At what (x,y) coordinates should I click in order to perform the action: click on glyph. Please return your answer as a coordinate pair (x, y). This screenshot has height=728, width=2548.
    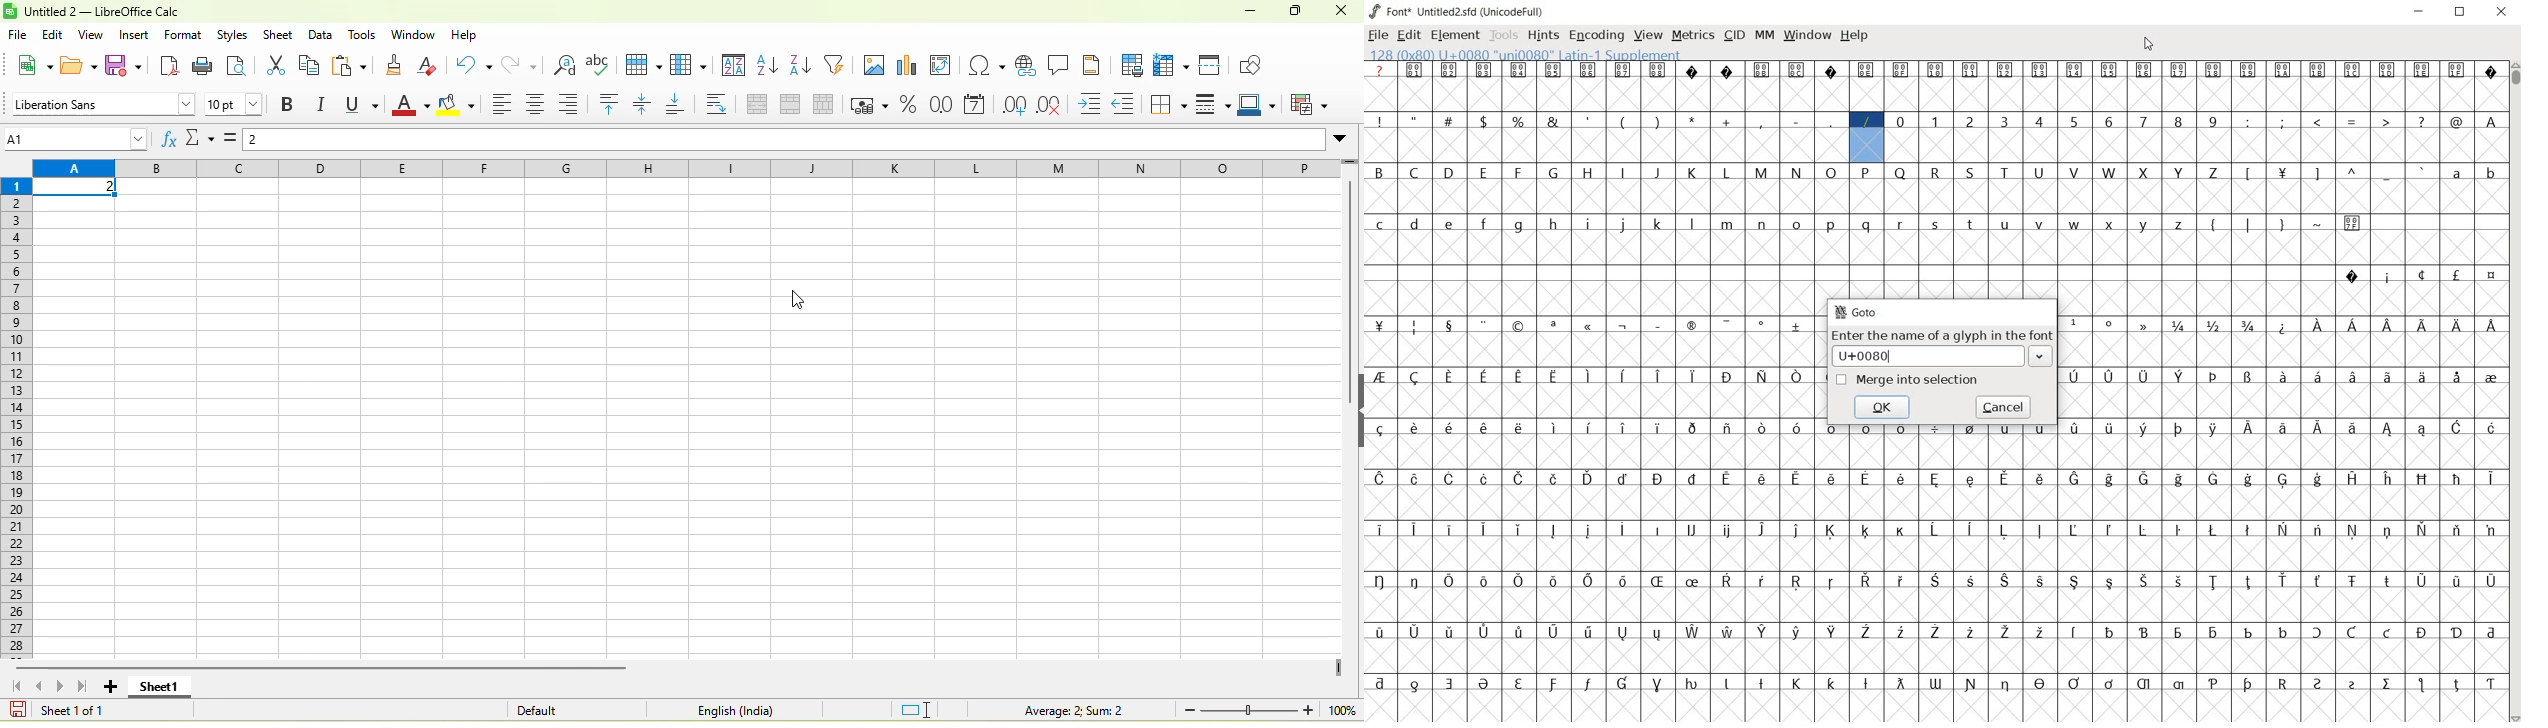
    Looking at the image, I should click on (1831, 683).